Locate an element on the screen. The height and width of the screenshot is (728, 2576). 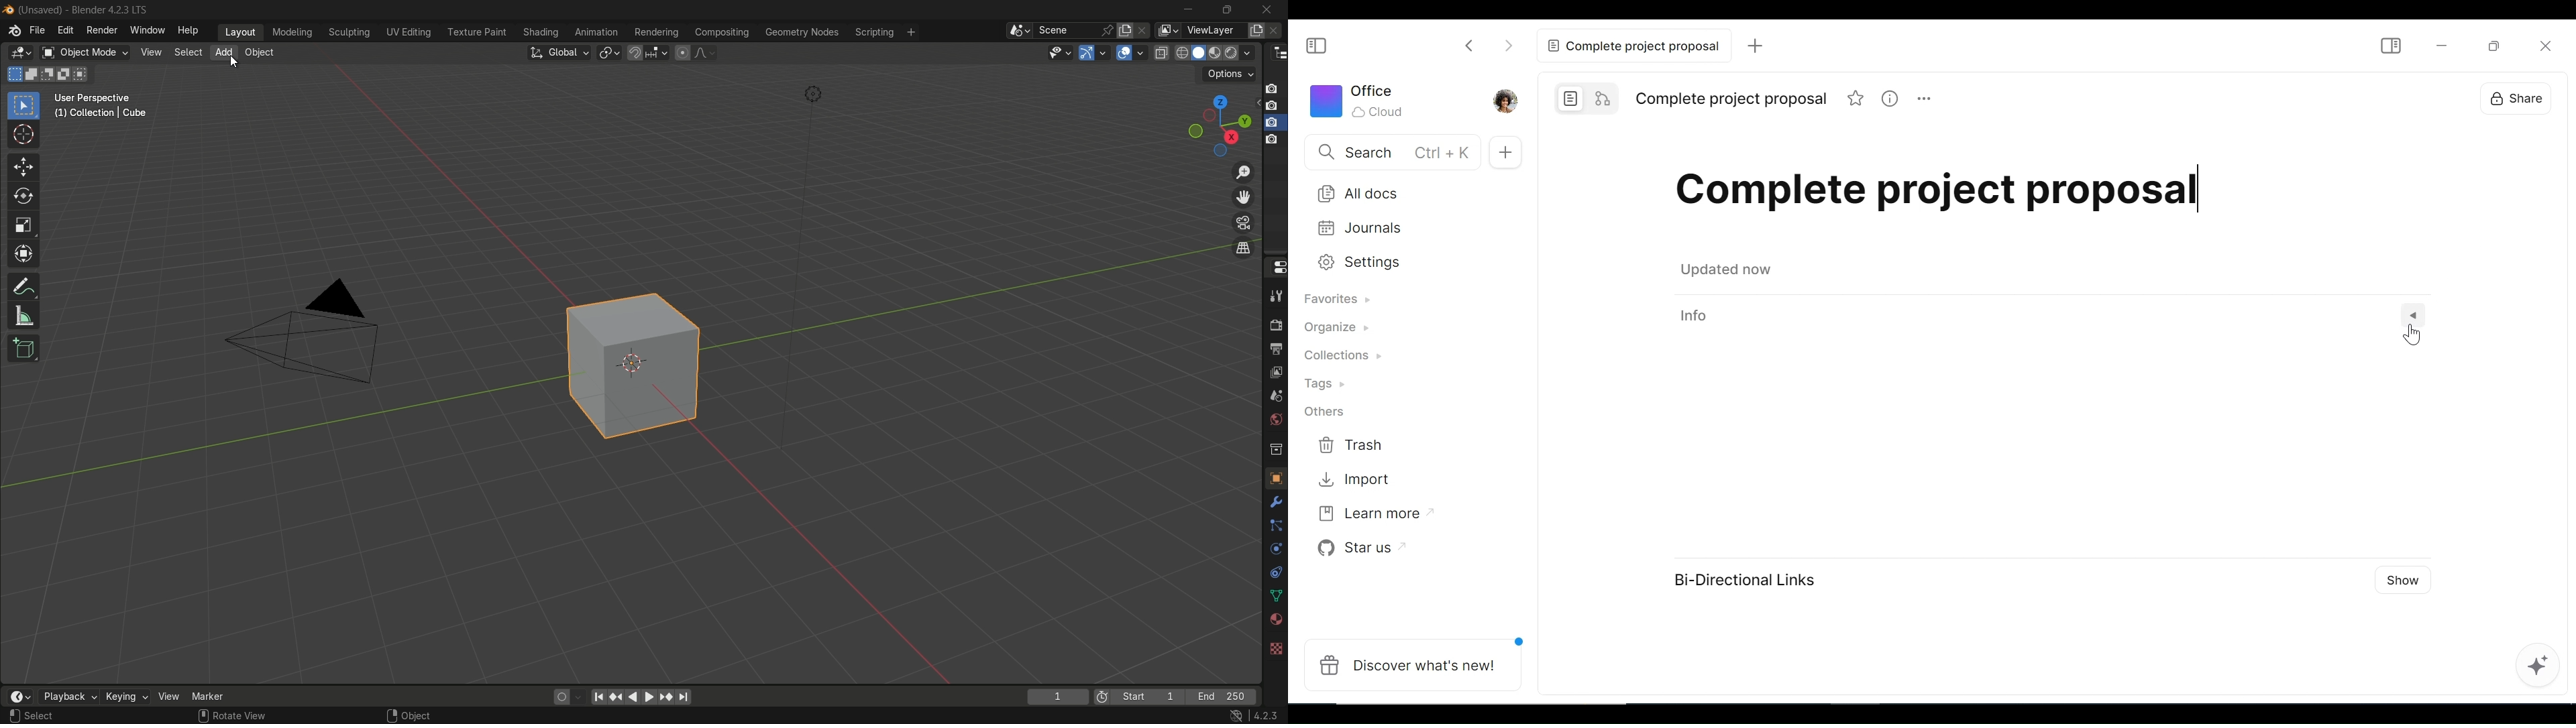
Settings is located at coordinates (1401, 262).